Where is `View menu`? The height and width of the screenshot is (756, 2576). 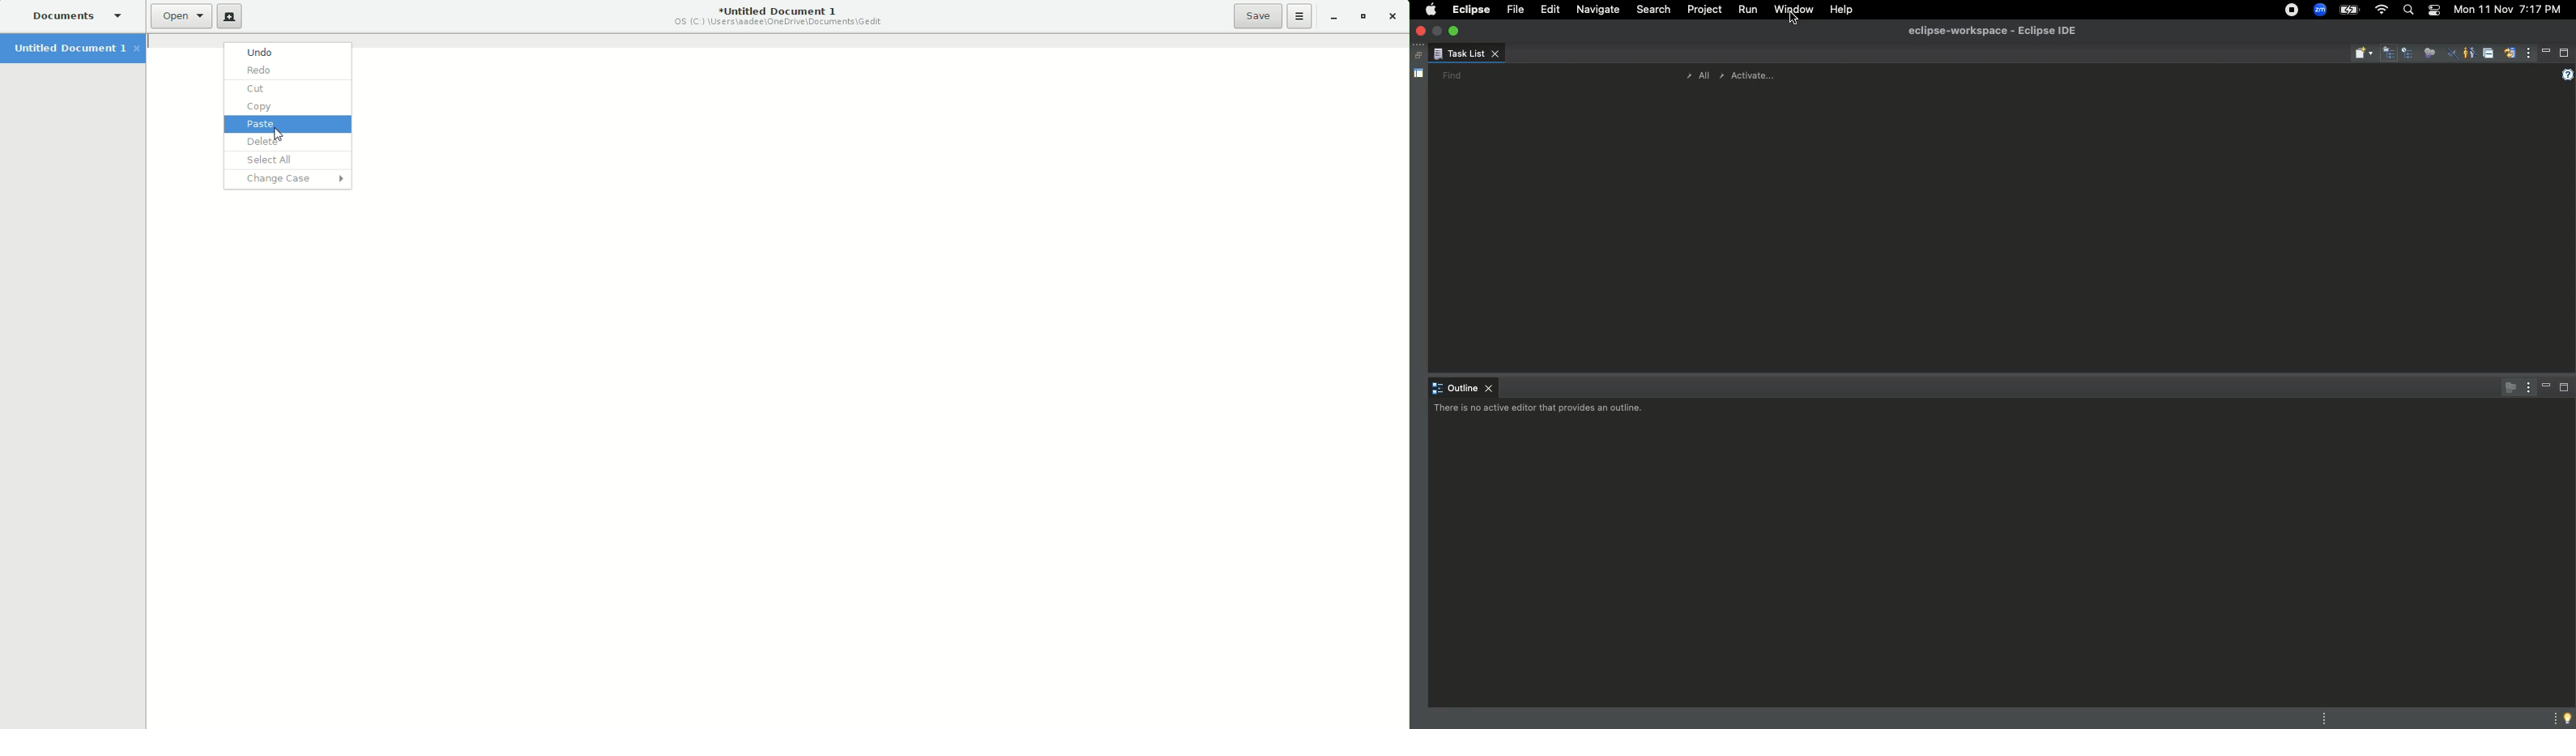 View menu is located at coordinates (2526, 386).